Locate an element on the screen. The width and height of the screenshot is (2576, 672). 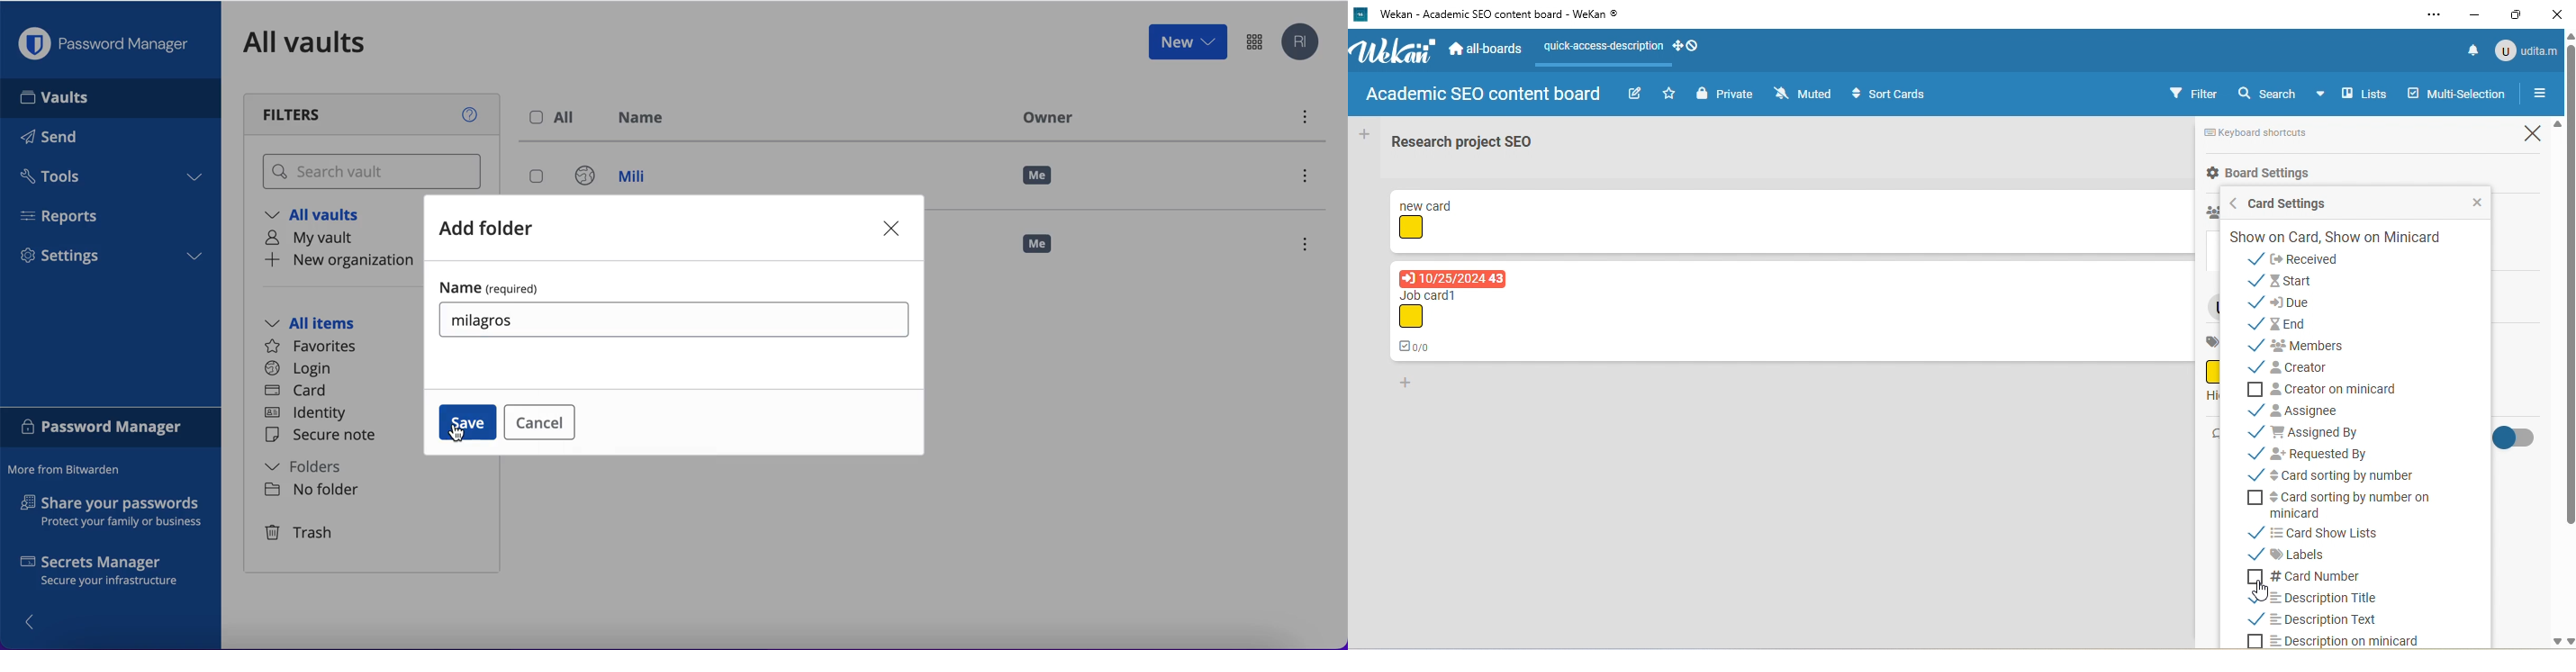
name (required) is located at coordinates (495, 285).